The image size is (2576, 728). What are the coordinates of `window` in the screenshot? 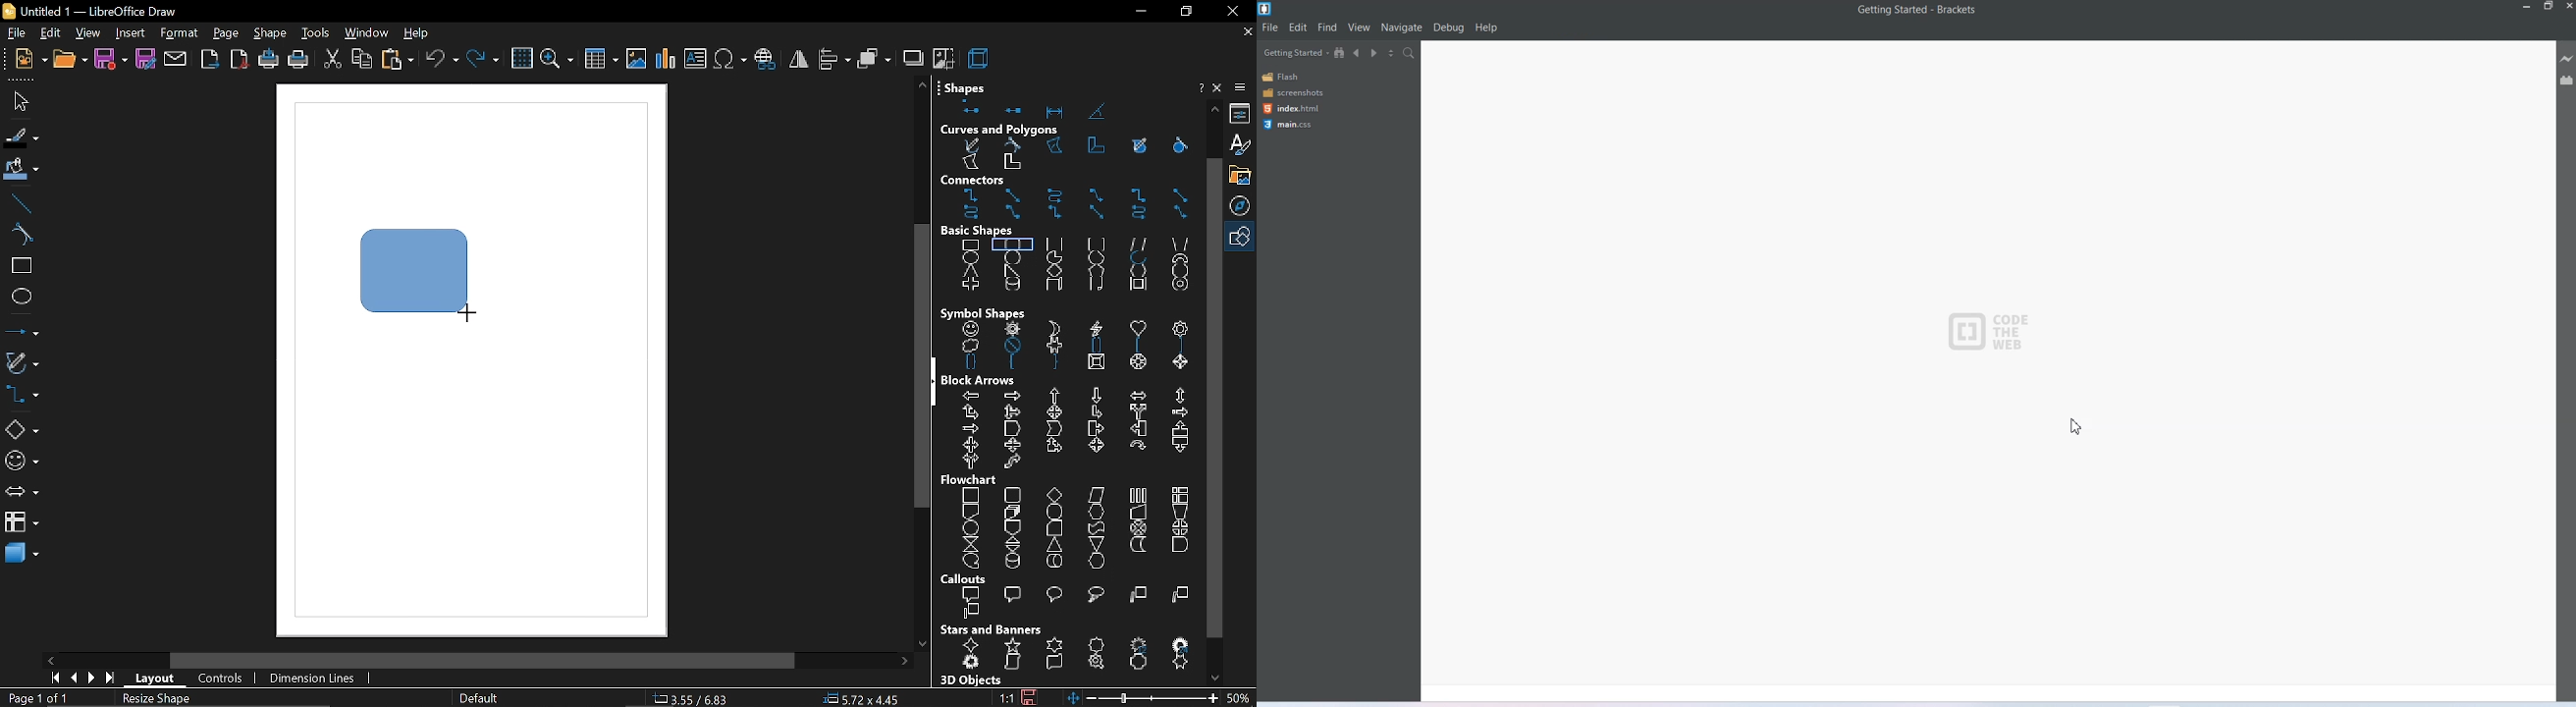 It's located at (365, 34).